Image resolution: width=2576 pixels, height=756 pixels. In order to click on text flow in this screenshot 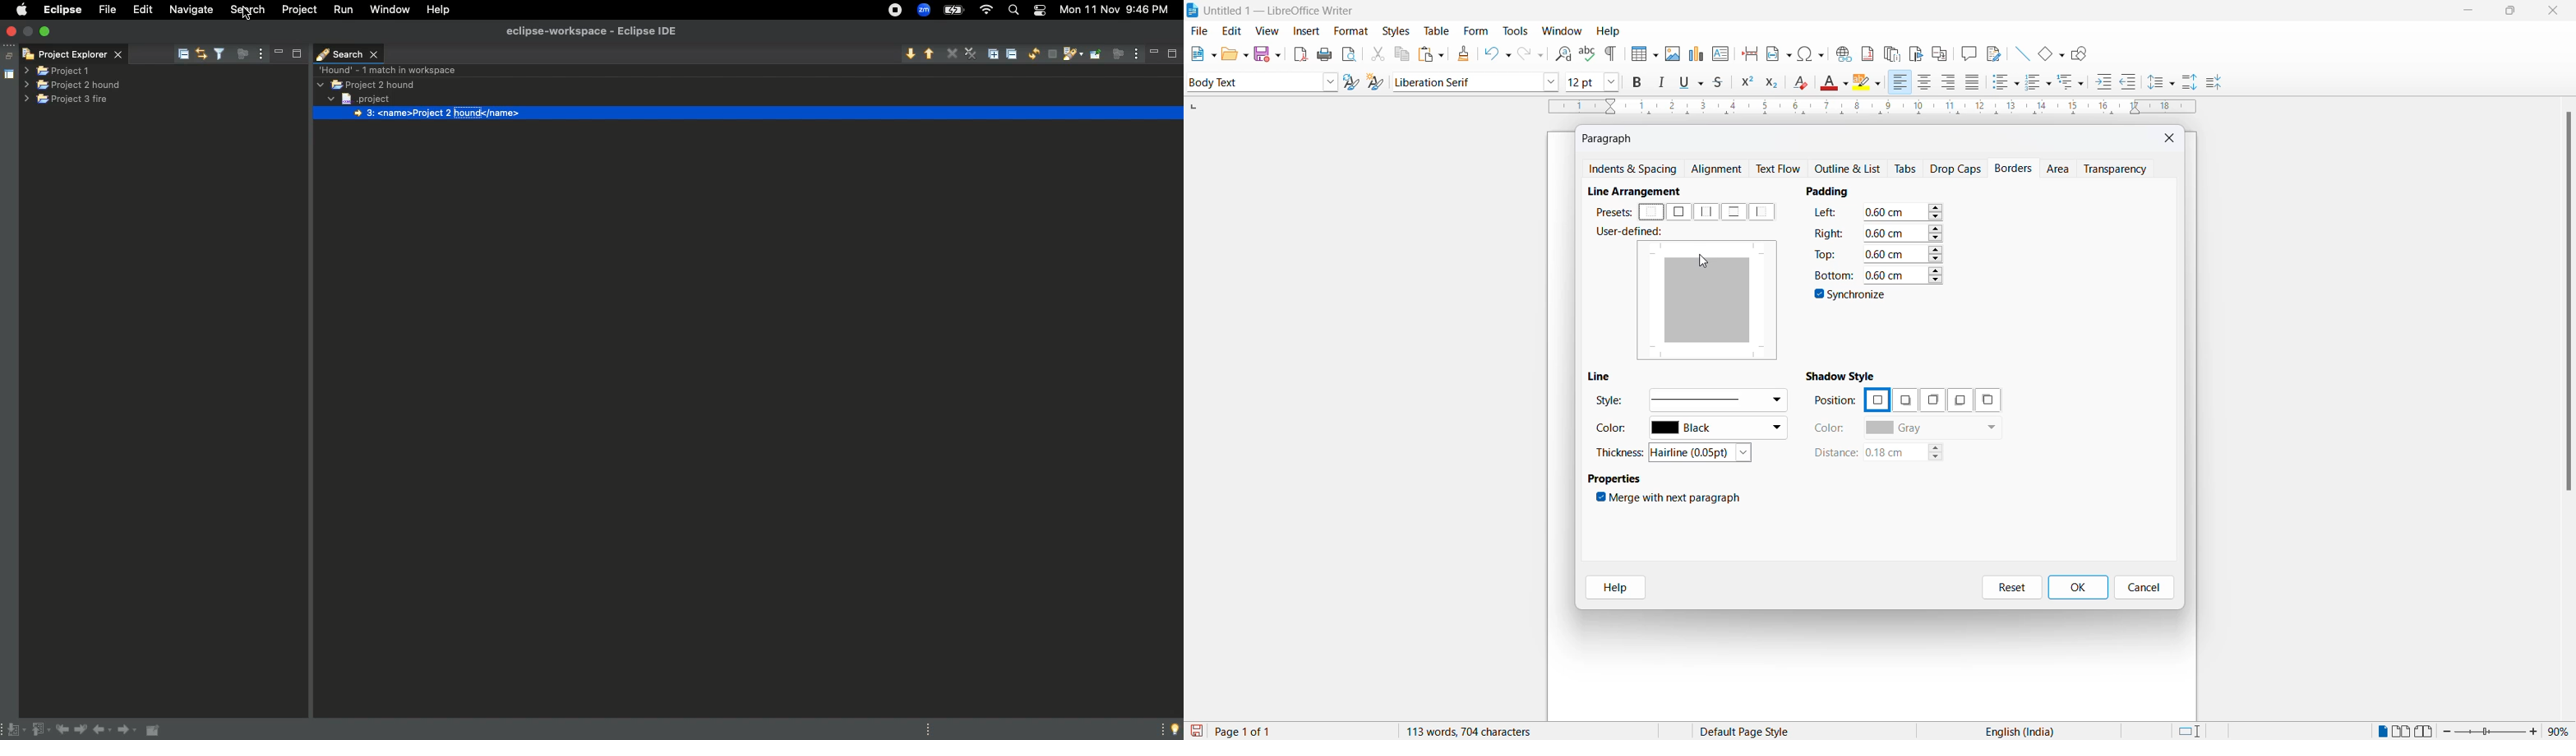, I will do `click(1782, 169)`.